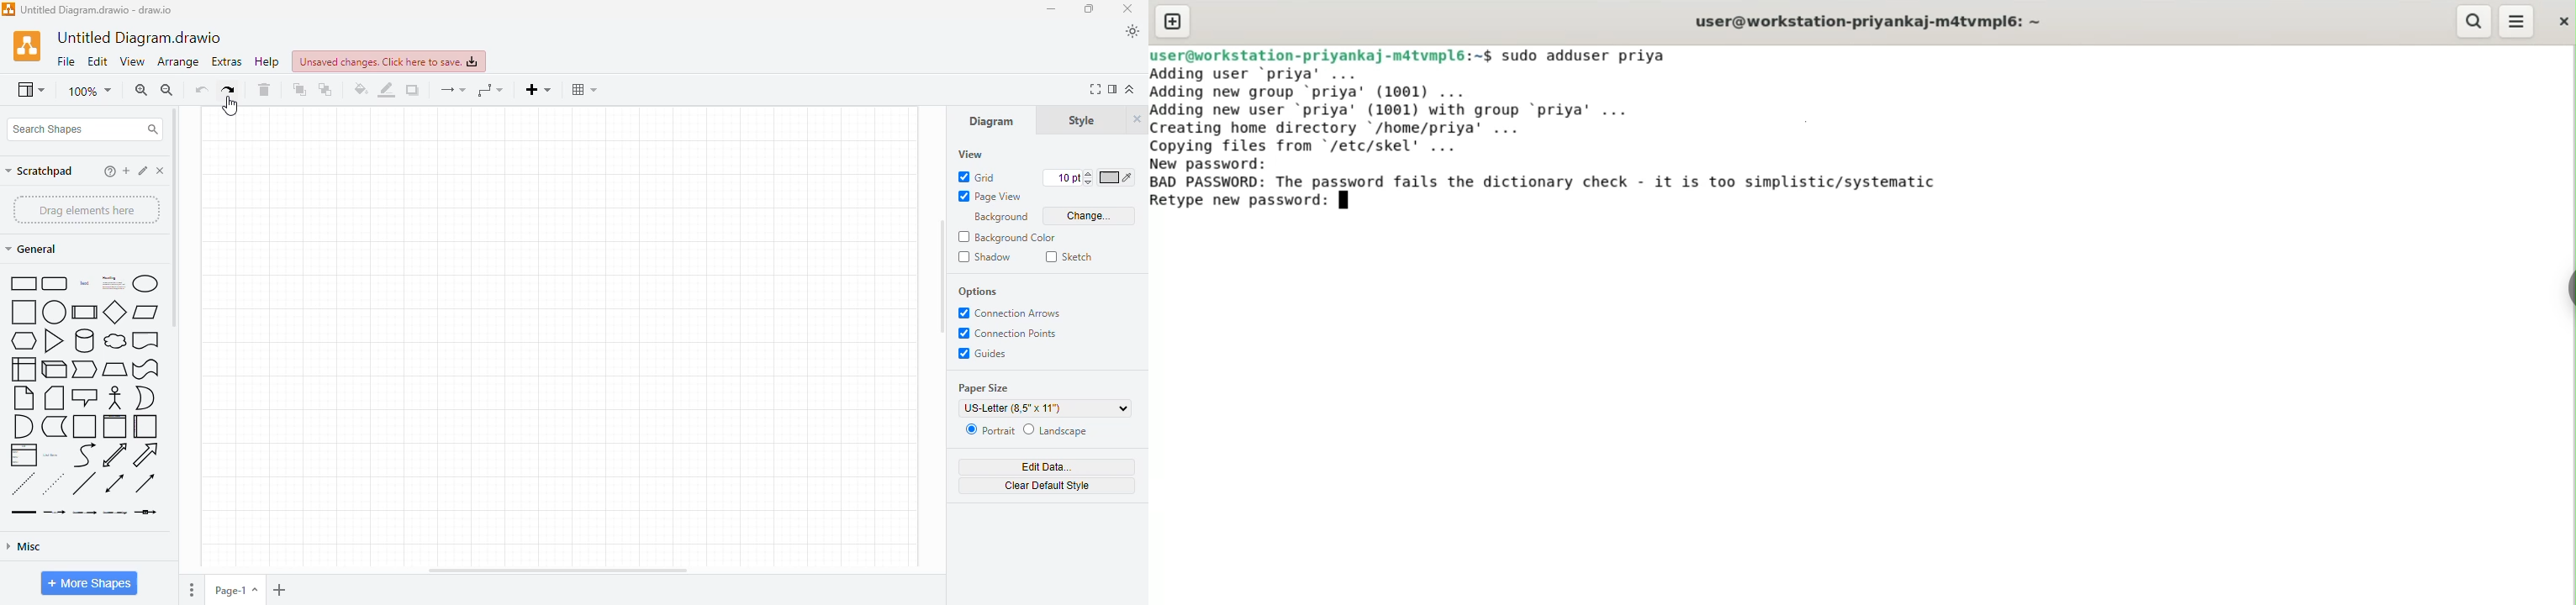 This screenshot has width=2576, height=616. What do you see at coordinates (166, 90) in the screenshot?
I see `zoom out` at bounding box center [166, 90].